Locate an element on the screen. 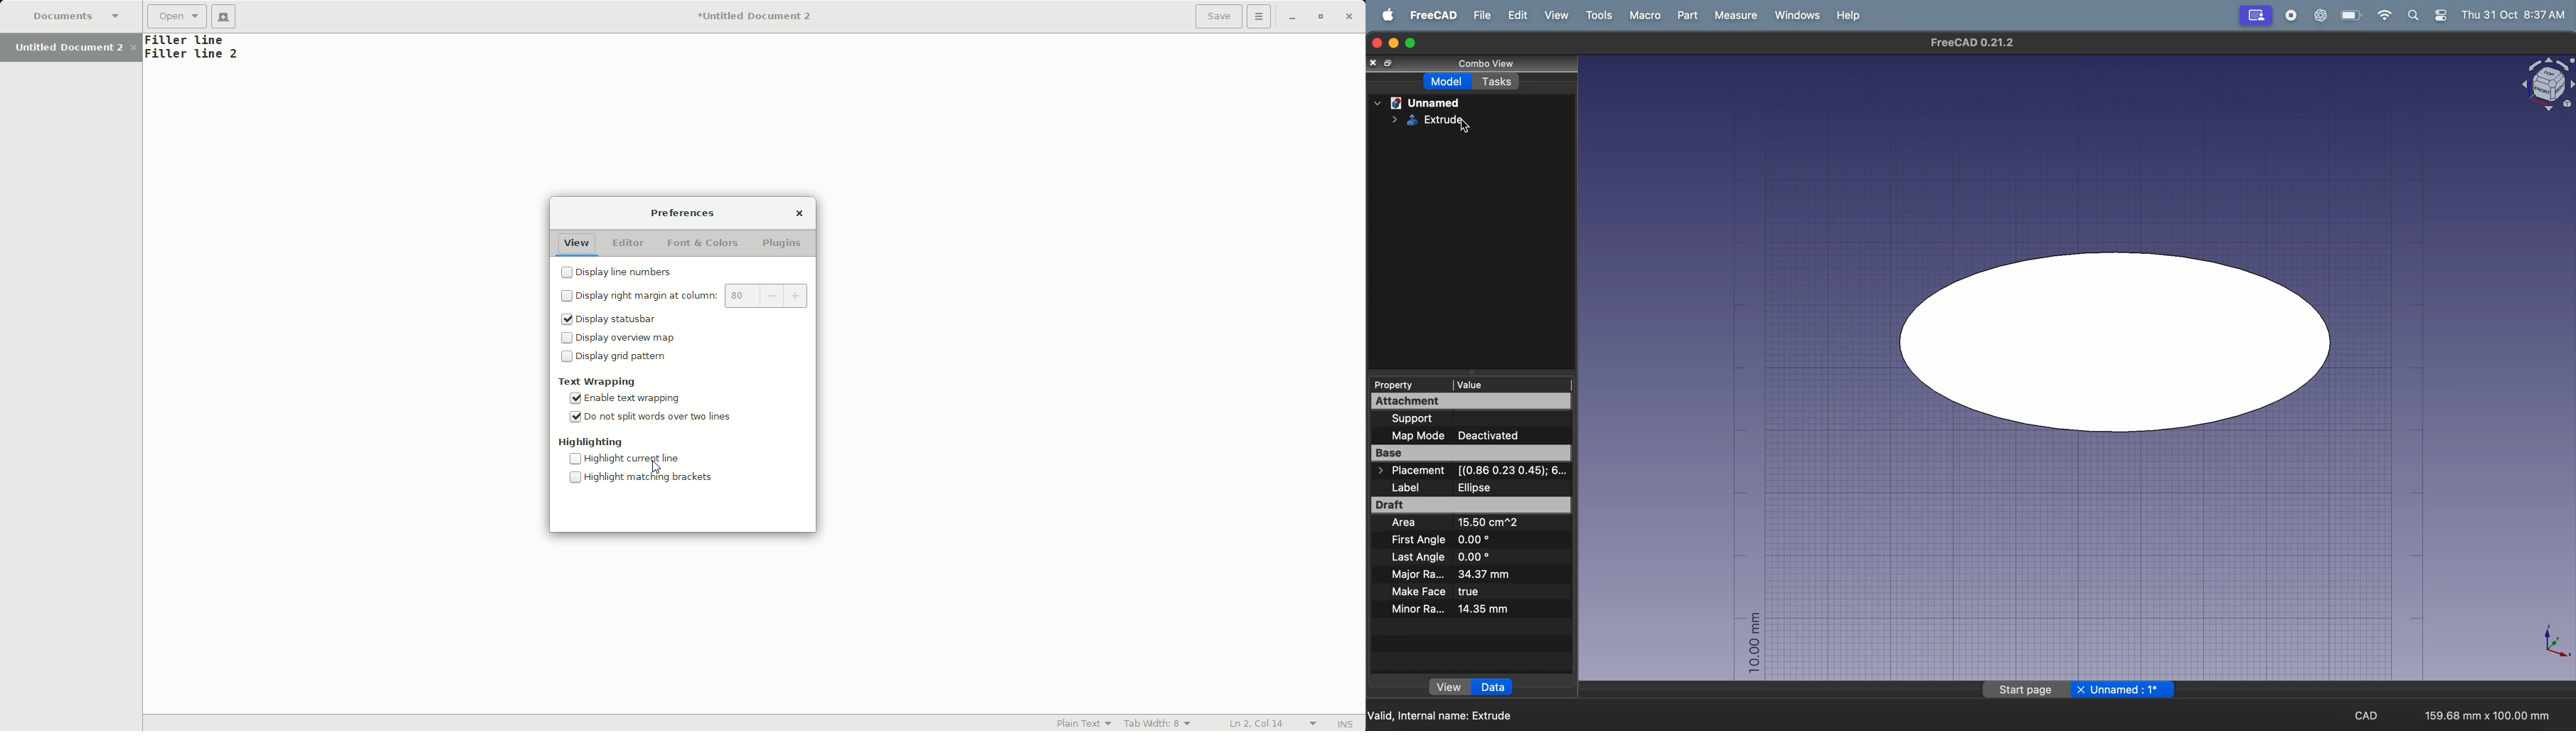 The image size is (2576, 756). thu 31 oct 8.37 am is located at coordinates (2515, 14).